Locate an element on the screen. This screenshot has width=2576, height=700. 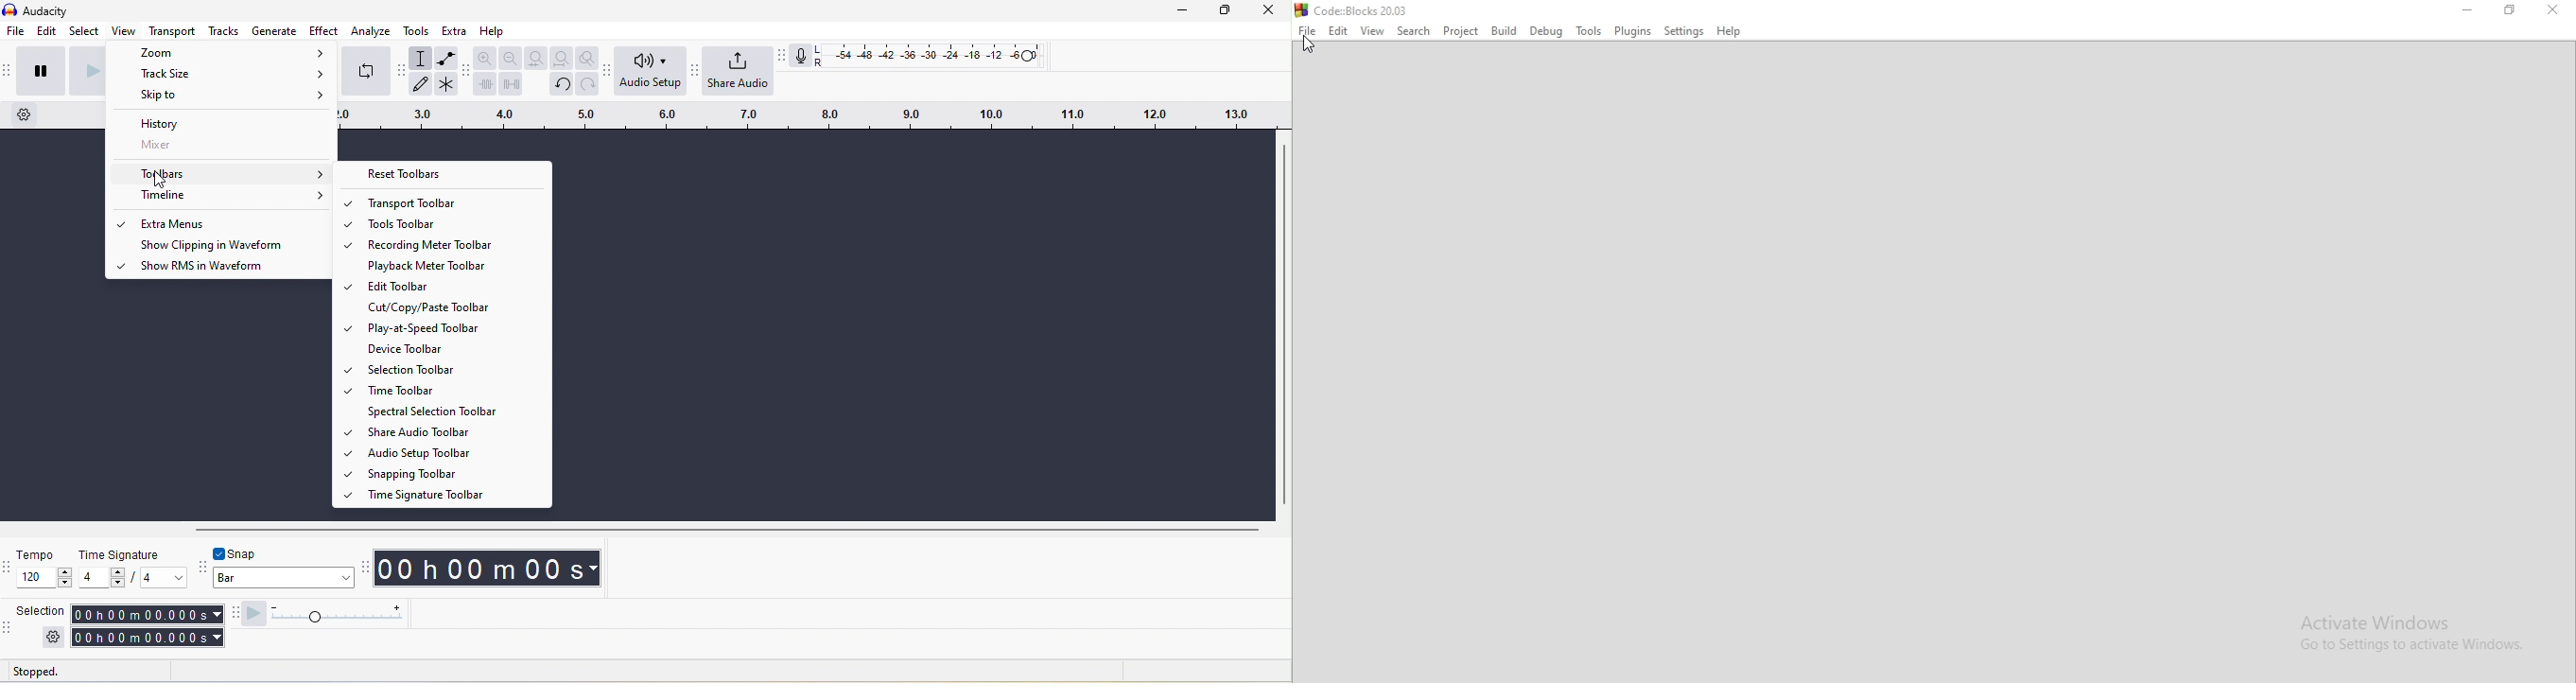
close is located at coordinates (1269, 10).